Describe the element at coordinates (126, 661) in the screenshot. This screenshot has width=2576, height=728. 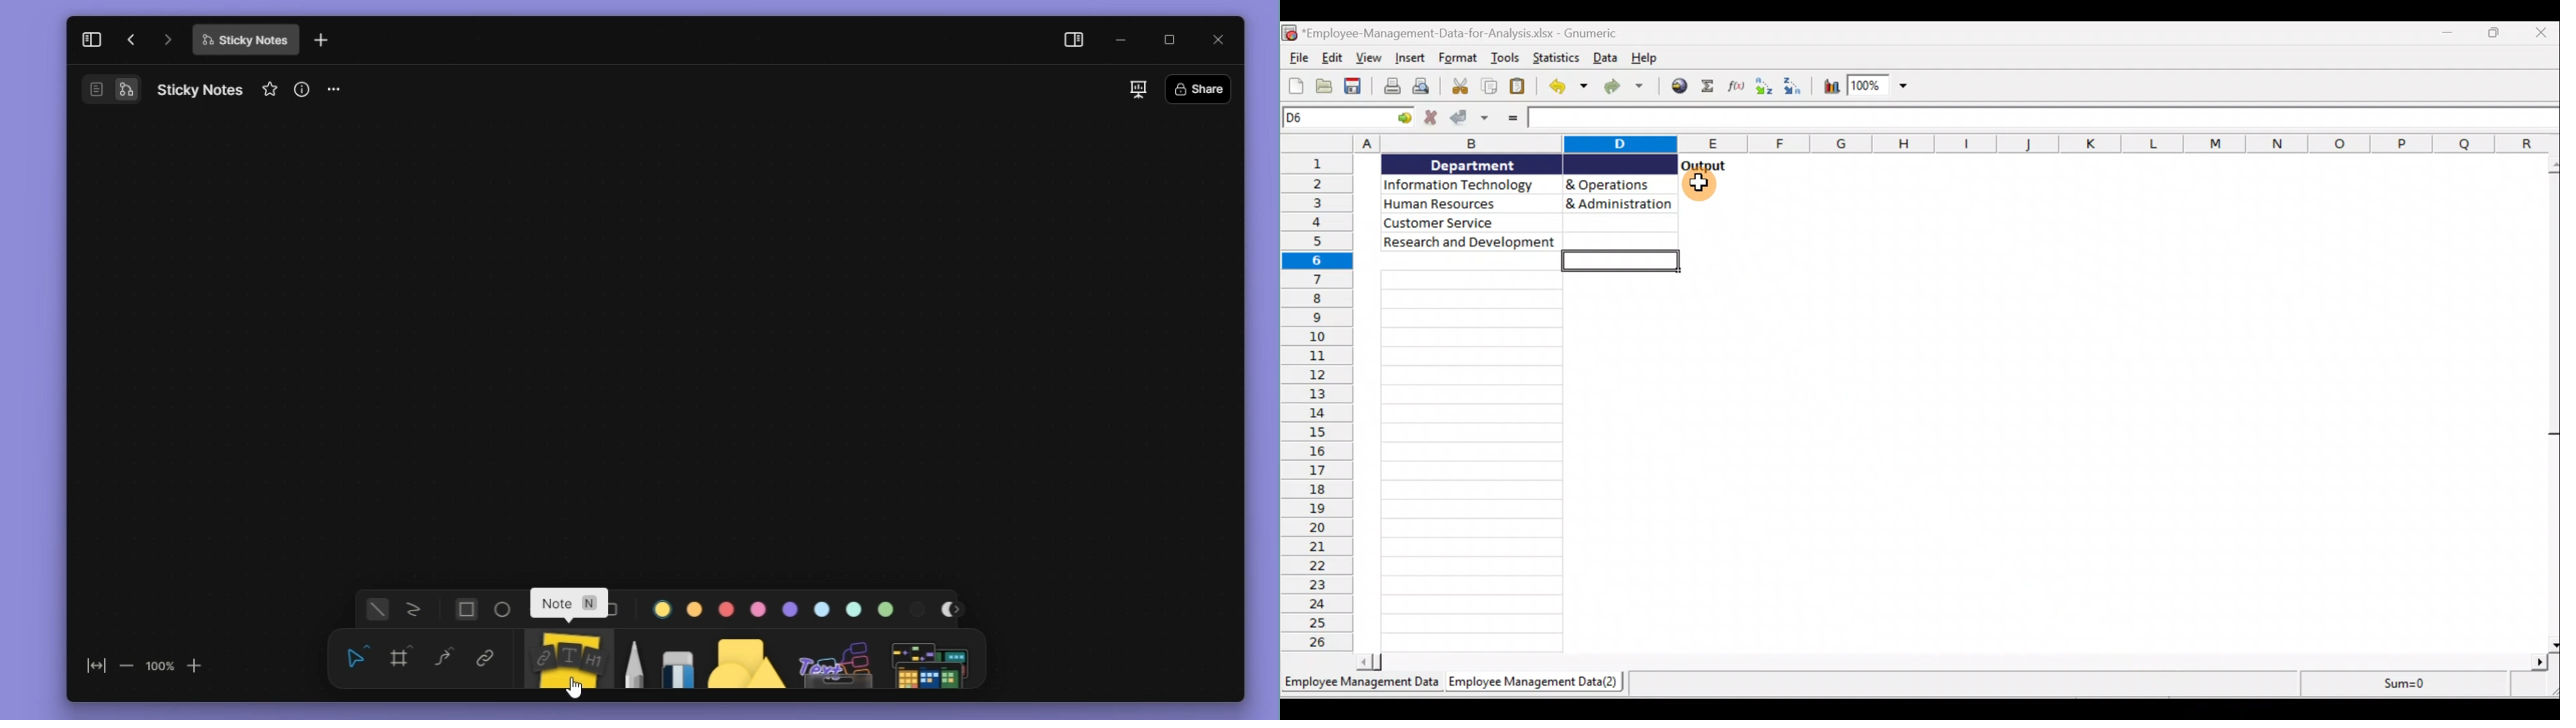
I see `zoom out` at that location.